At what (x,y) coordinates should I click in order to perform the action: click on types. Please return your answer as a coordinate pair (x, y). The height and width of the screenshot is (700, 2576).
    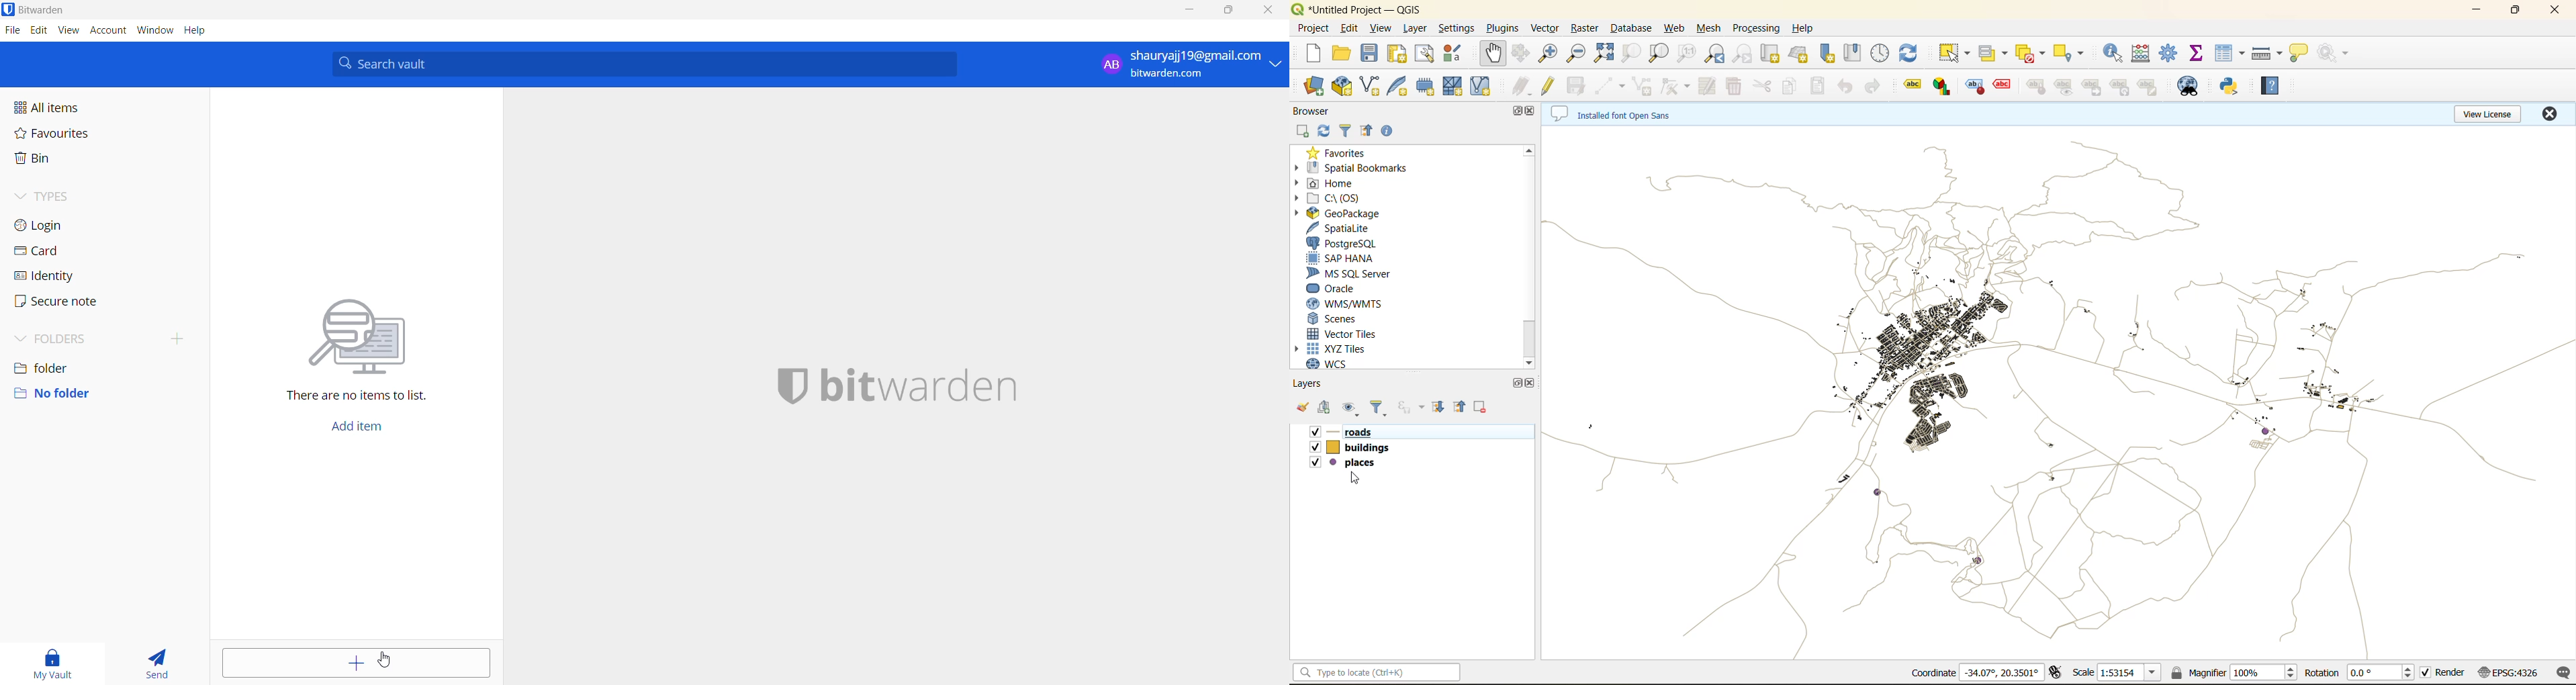
    Looking at the image, I should click on (75, 197).